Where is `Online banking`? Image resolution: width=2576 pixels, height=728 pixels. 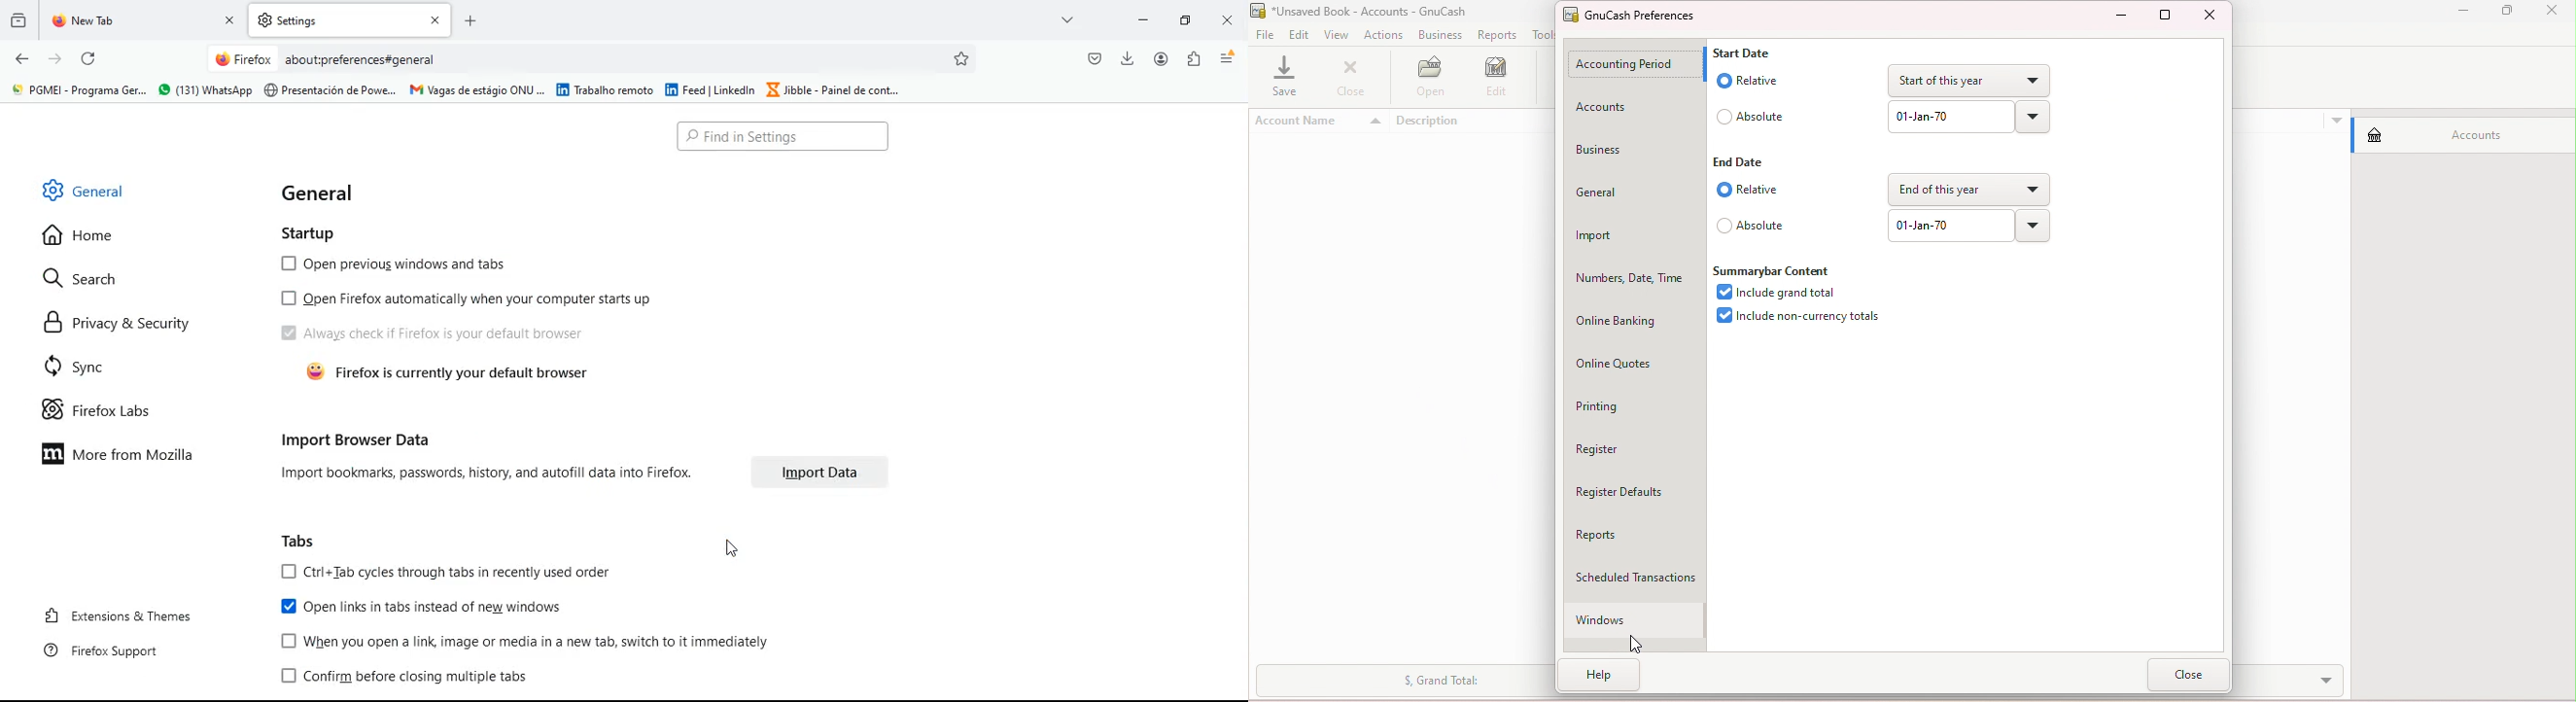
Online banking is located at coordinates (1631, 314).